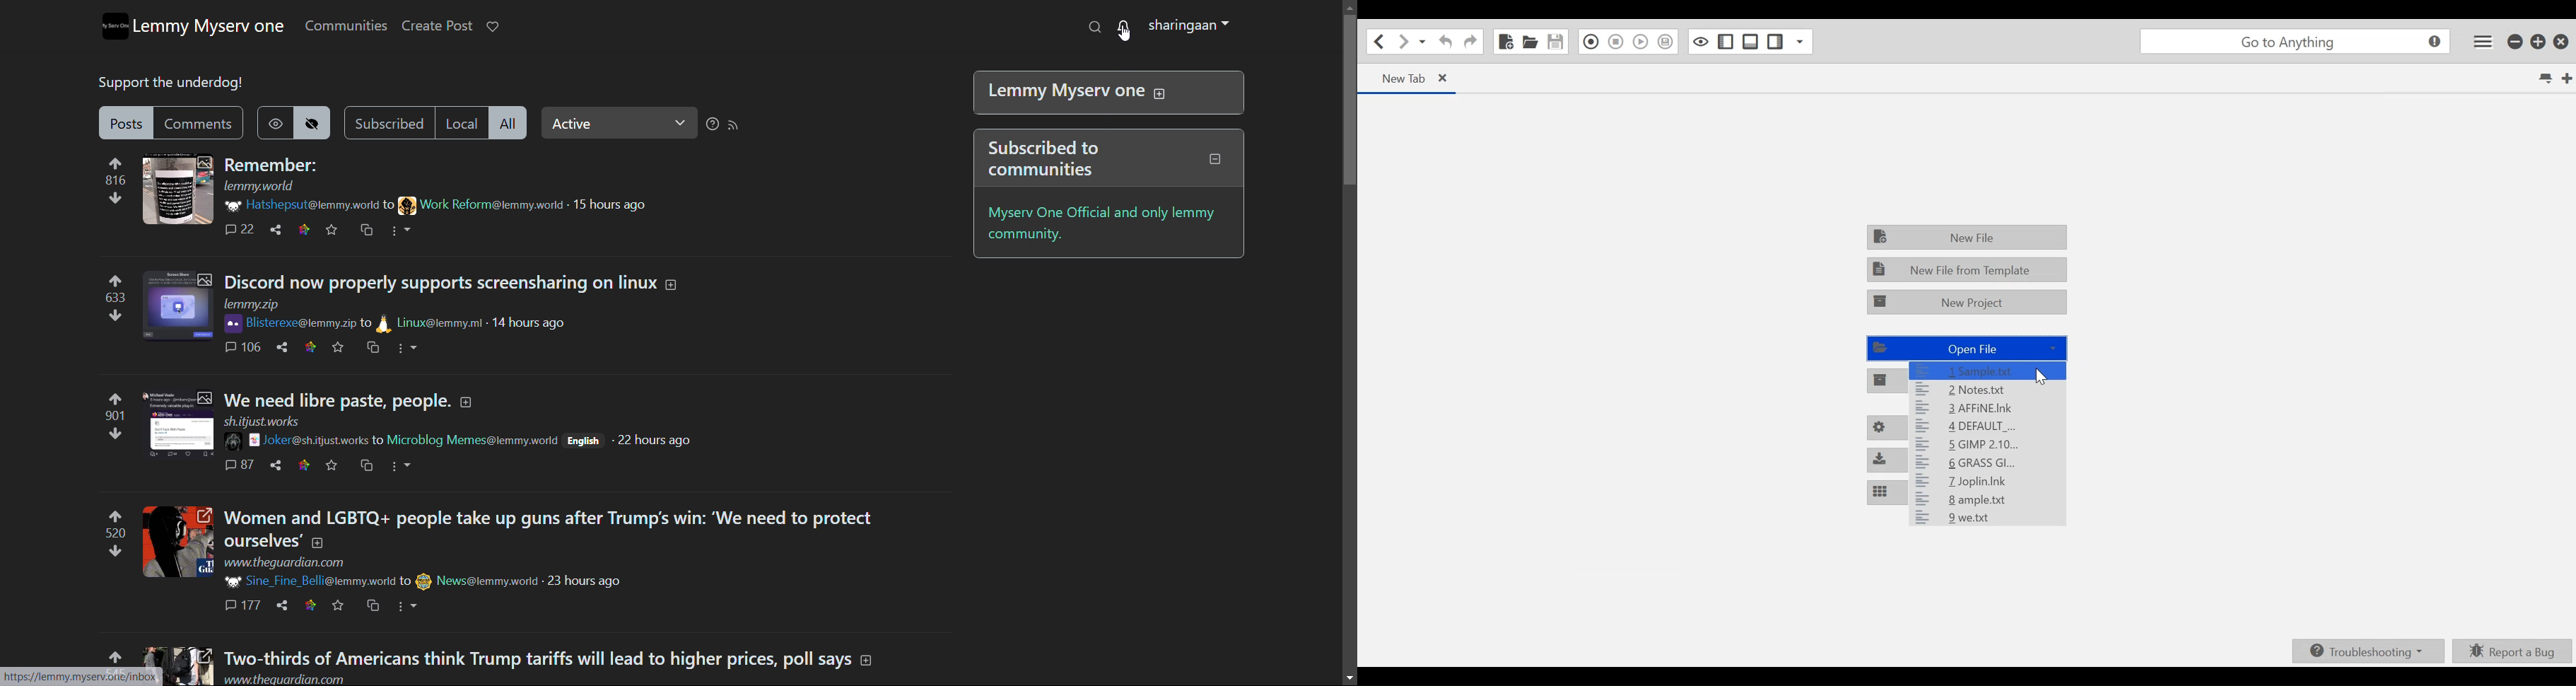 The height and width of the screenshot is (700, 2576). I want to click on local, so click(466, 122).